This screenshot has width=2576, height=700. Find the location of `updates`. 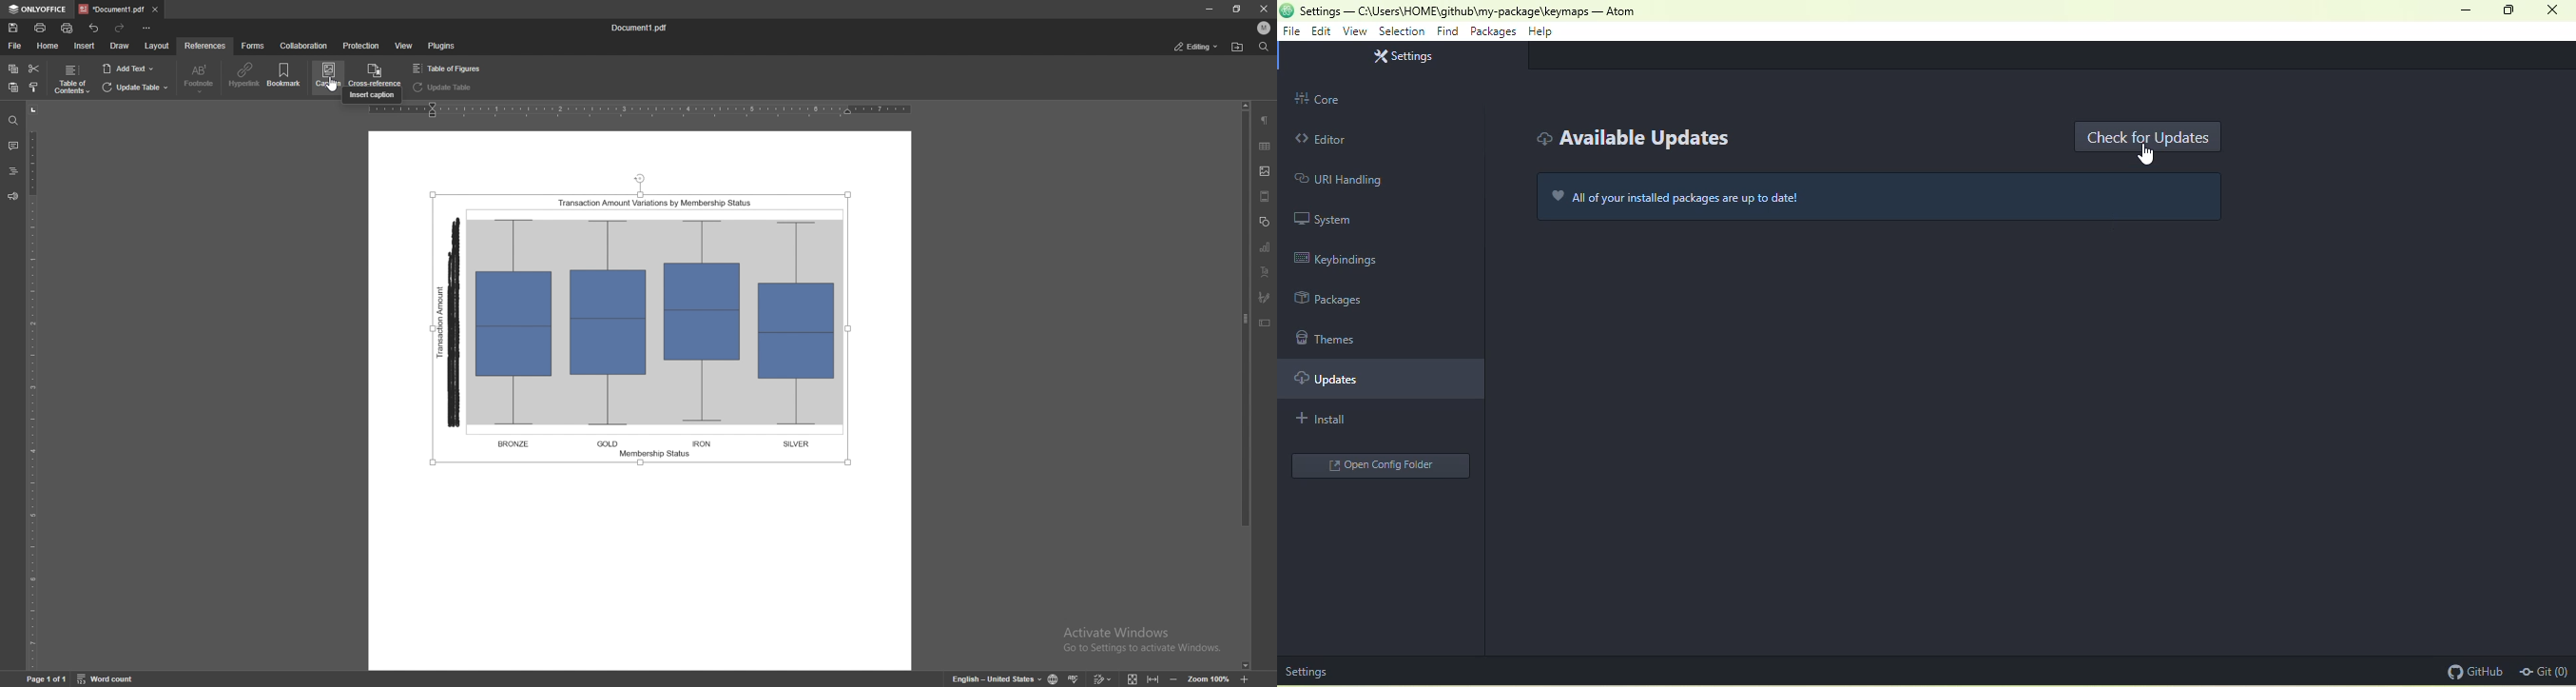

updates is located at coordinates (1385, 381).